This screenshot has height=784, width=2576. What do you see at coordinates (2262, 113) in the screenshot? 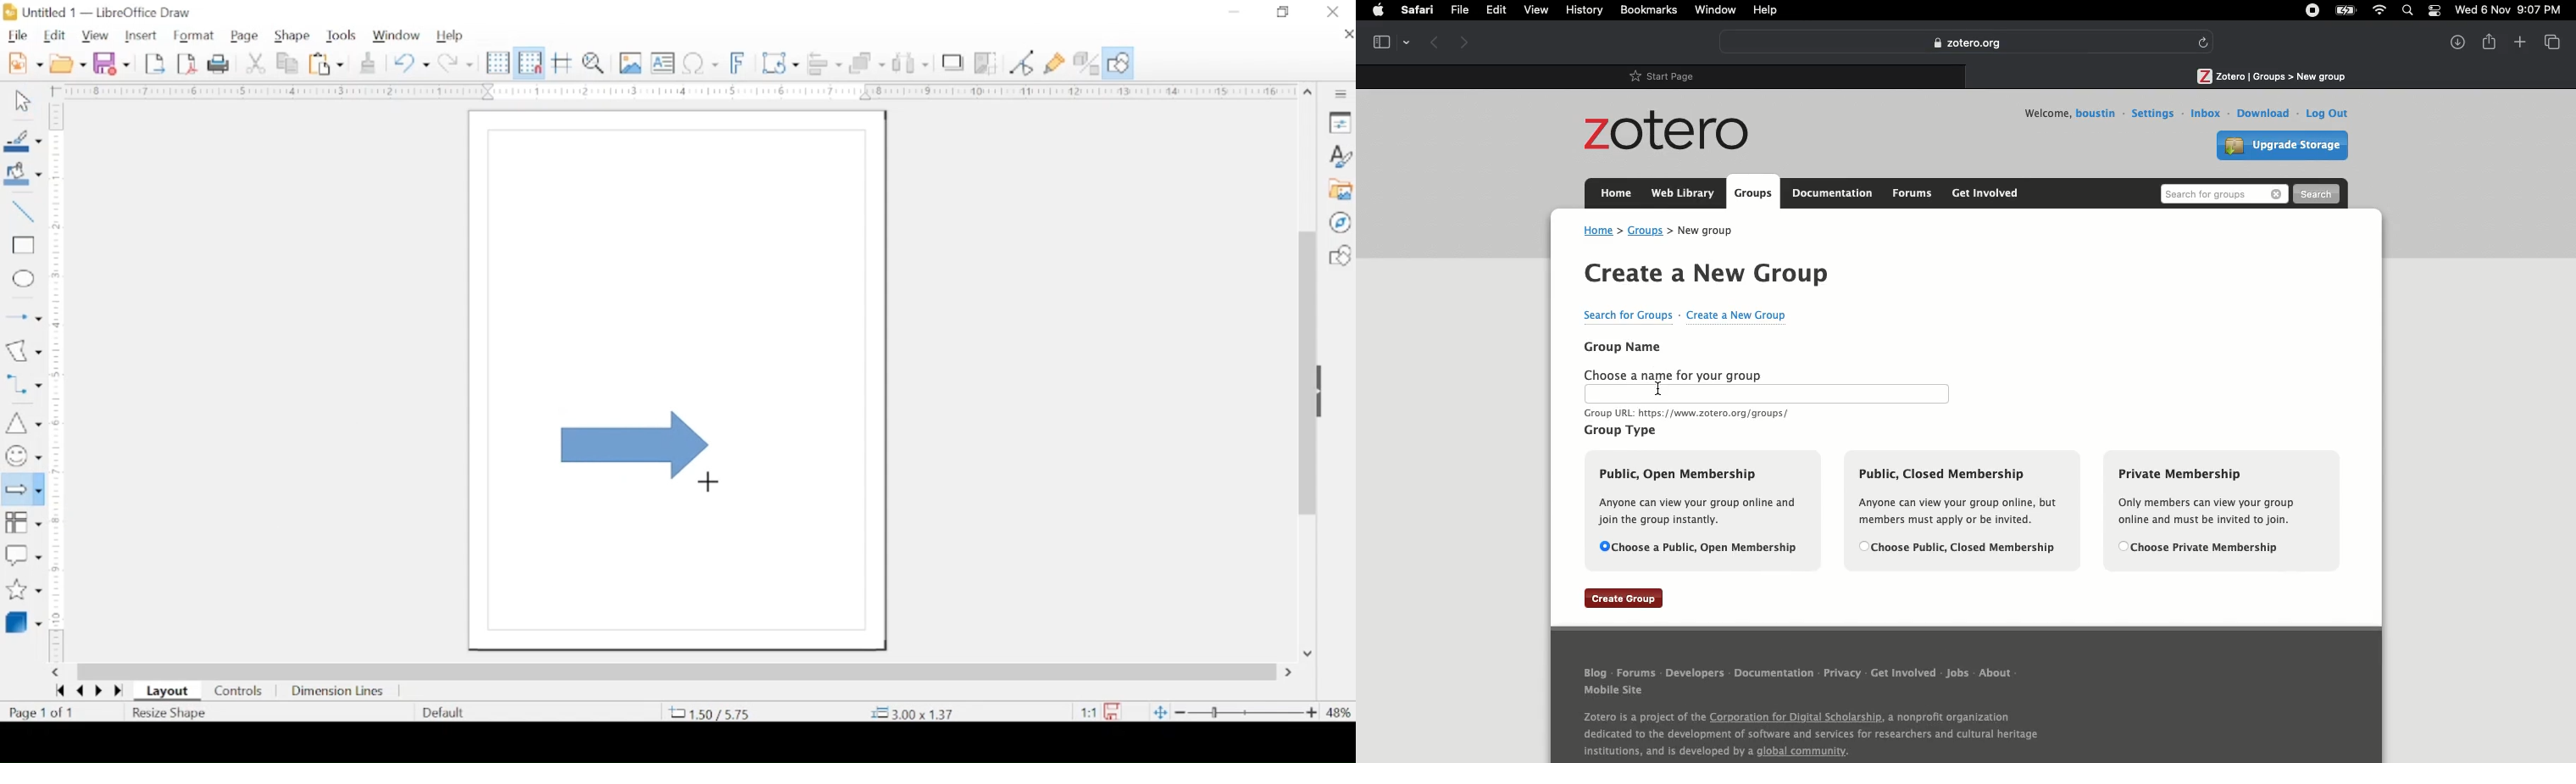
I see `Download` at bounding box center [2262, 113].